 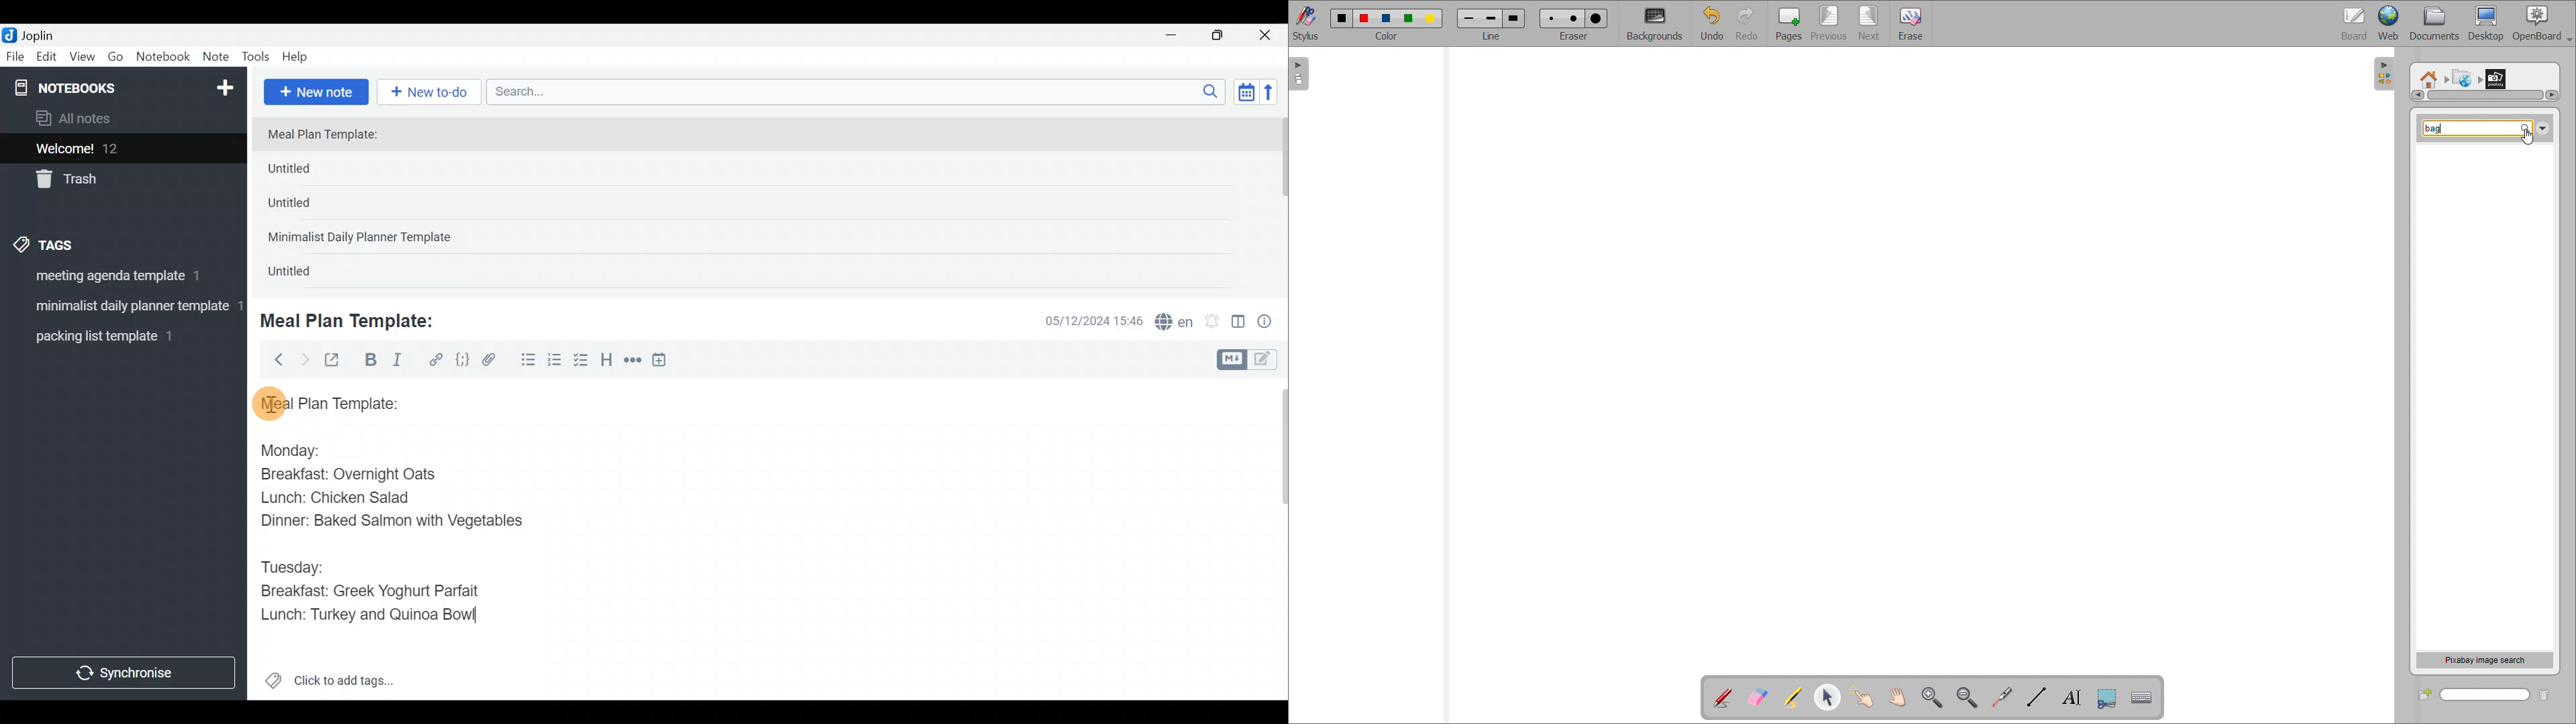 What do you see at coordinates (329, 685) in the screenshot?
I see `Click to add tags` at bounding box center [329, 685].